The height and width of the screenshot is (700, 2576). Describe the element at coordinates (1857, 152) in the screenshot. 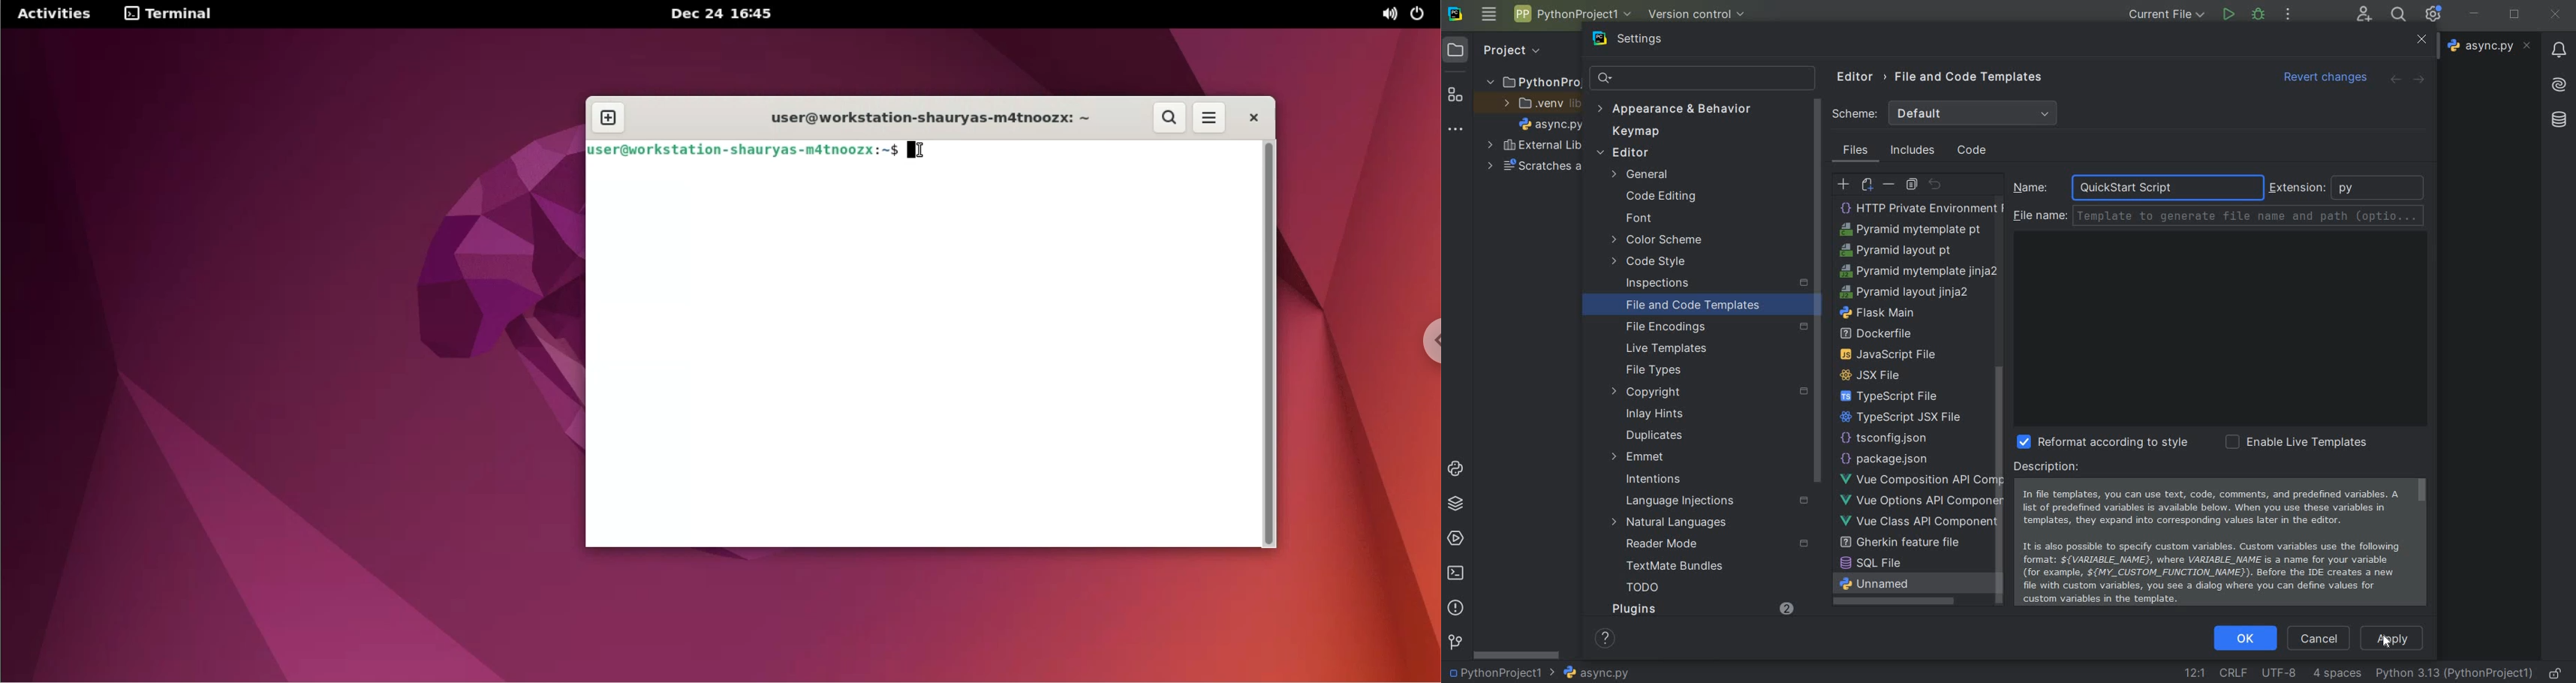

I see `files` at that location.